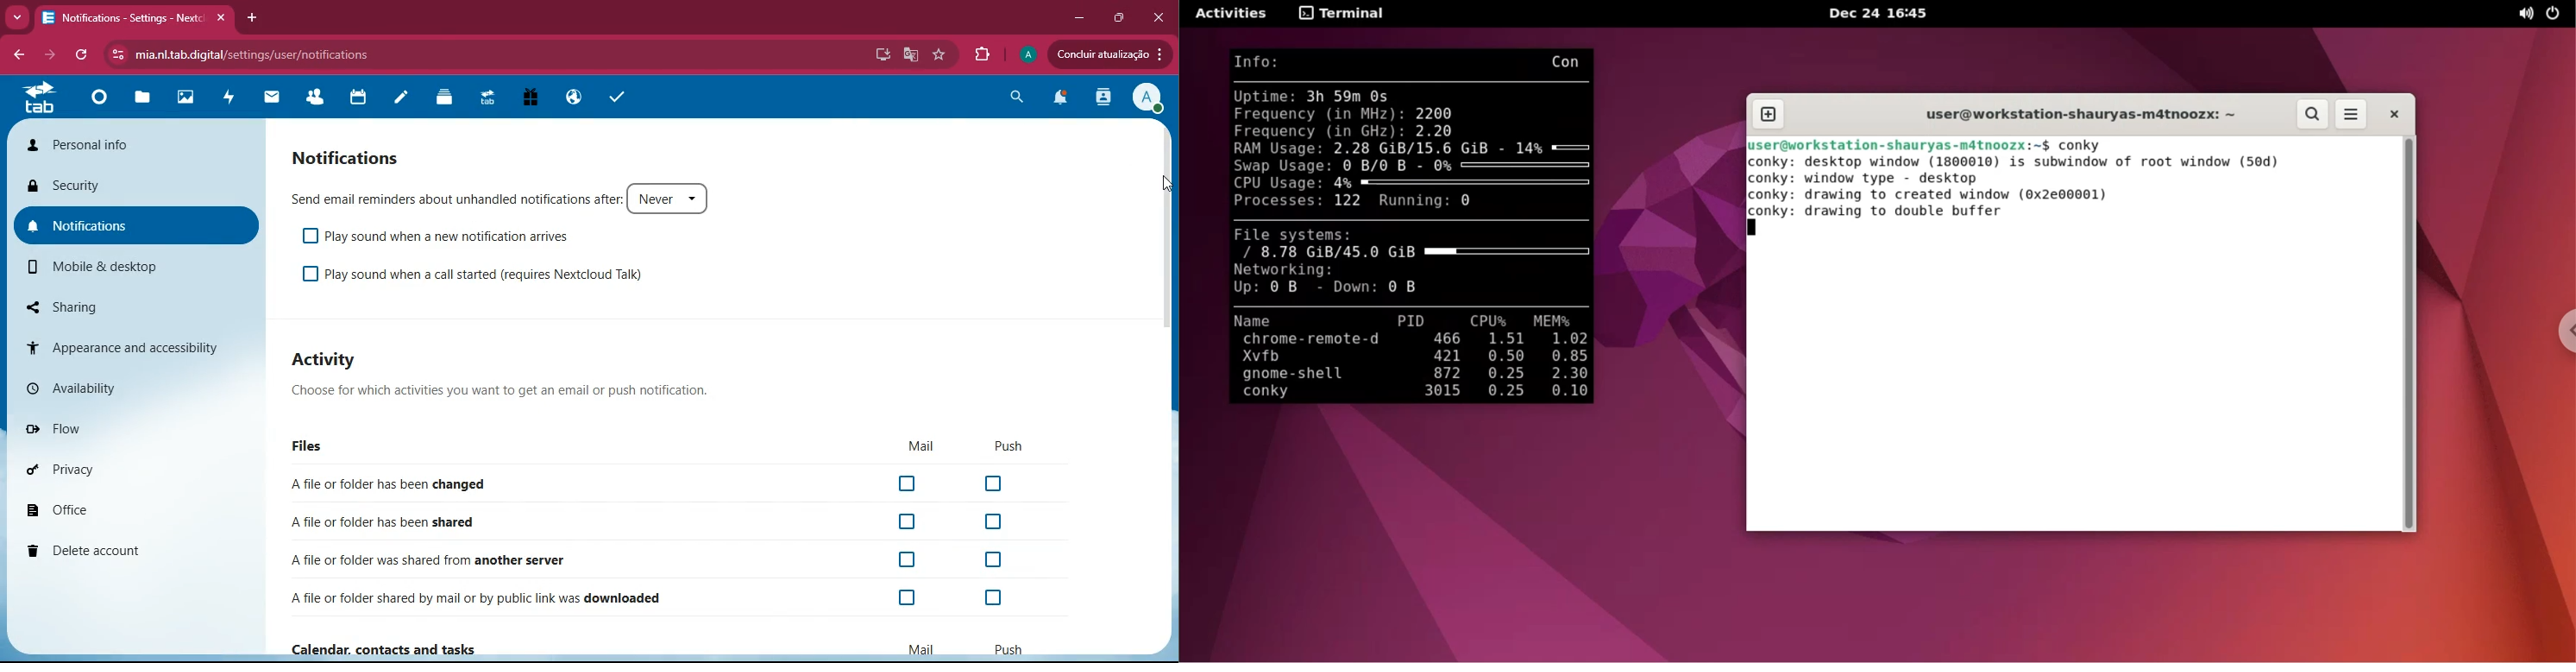  I want to click on favourite, so click(940, 54).